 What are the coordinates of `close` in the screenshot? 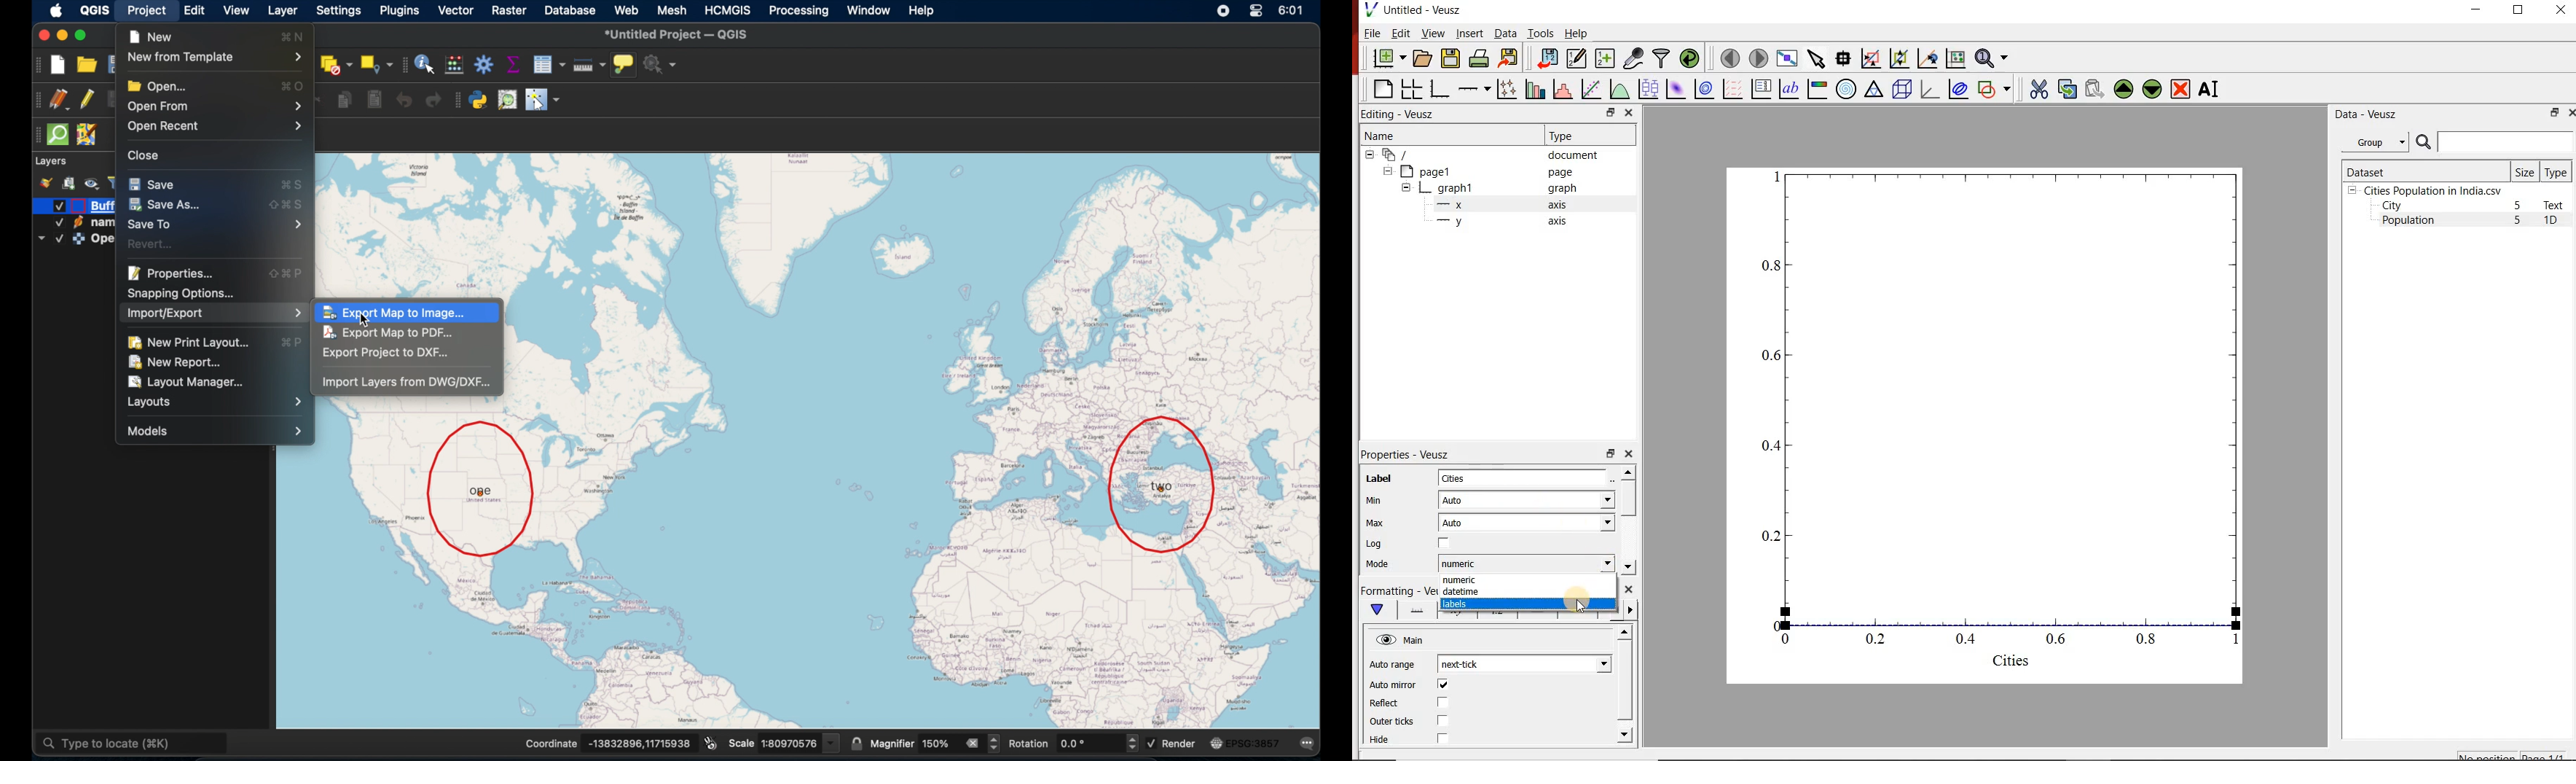 It's located at (2570, 112).